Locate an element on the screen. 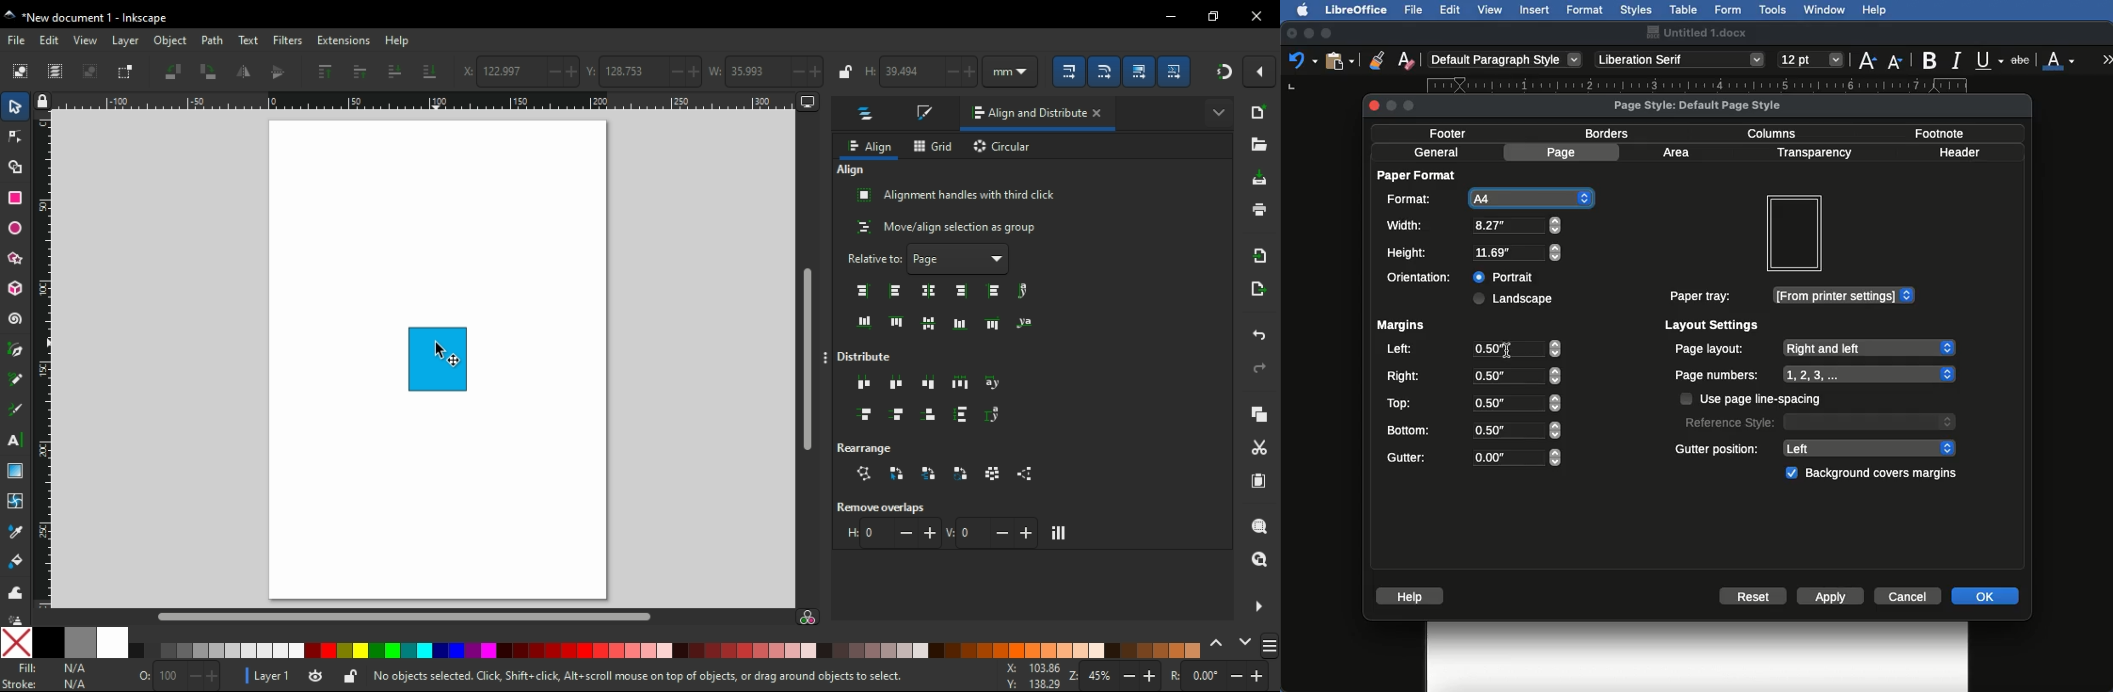 The image size is (2128, 700). vertical is located at coordinates (991, 532).